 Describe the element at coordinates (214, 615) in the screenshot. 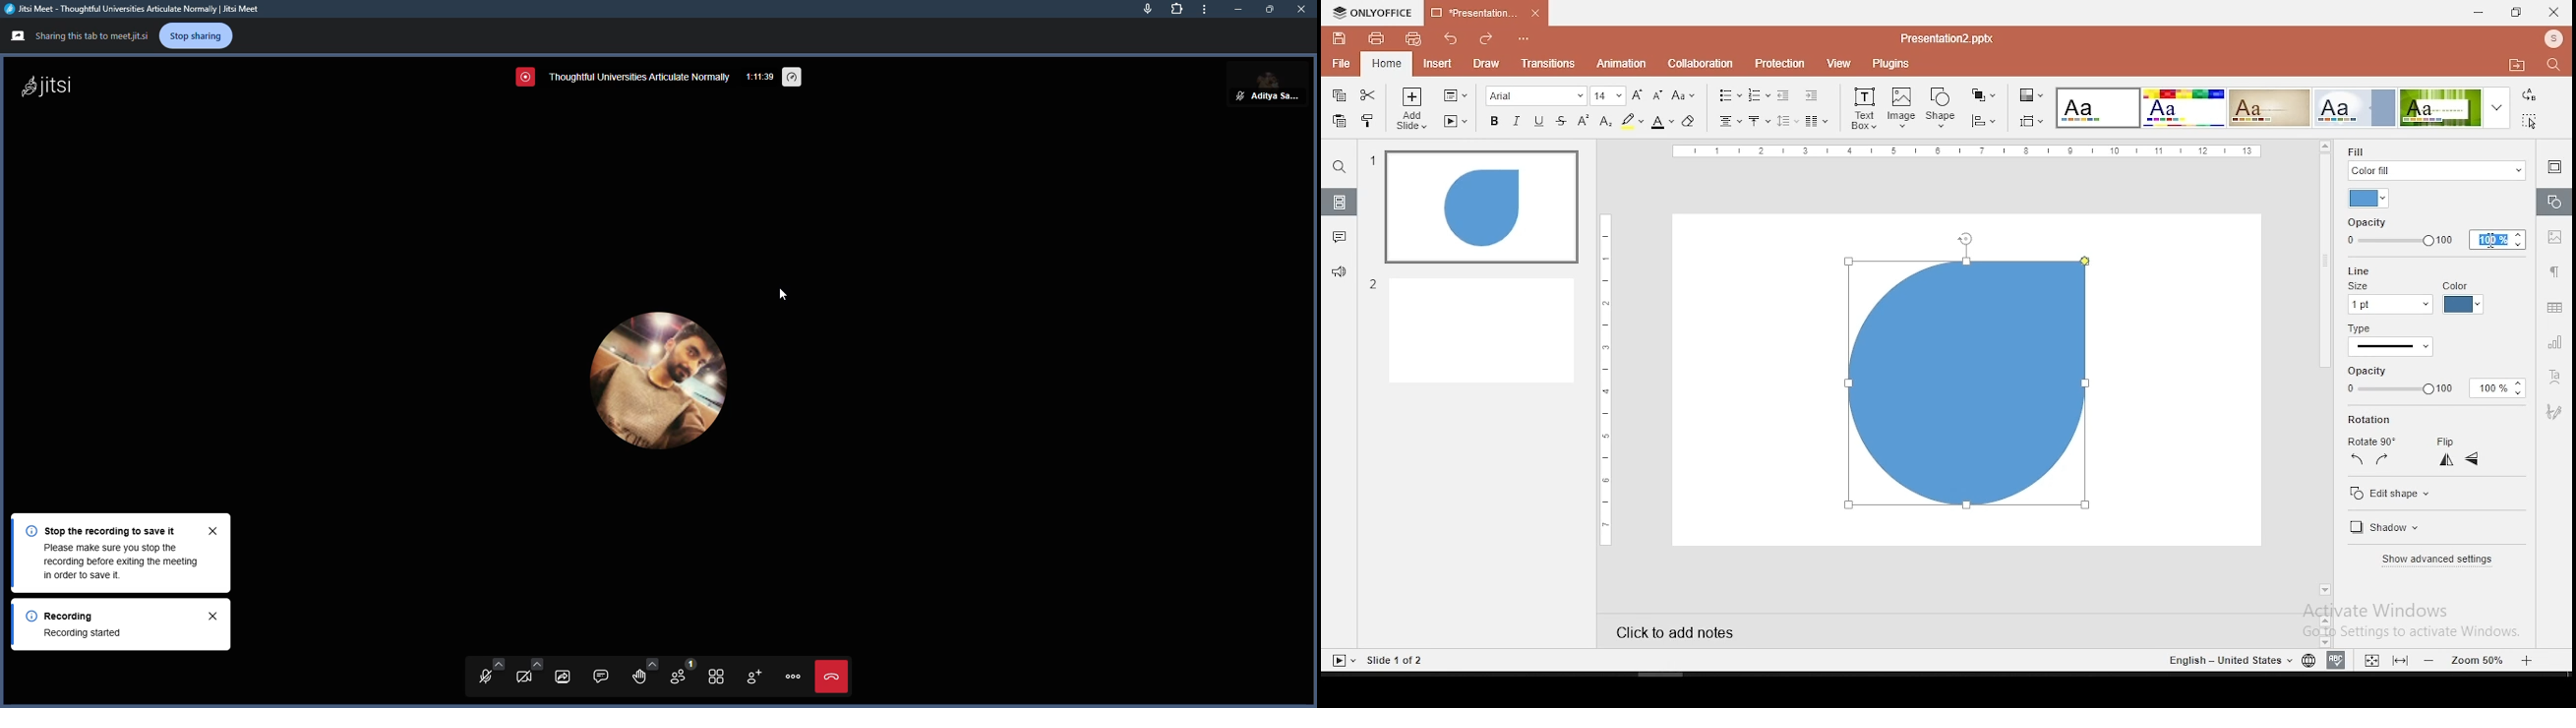

I see `close` at that location.